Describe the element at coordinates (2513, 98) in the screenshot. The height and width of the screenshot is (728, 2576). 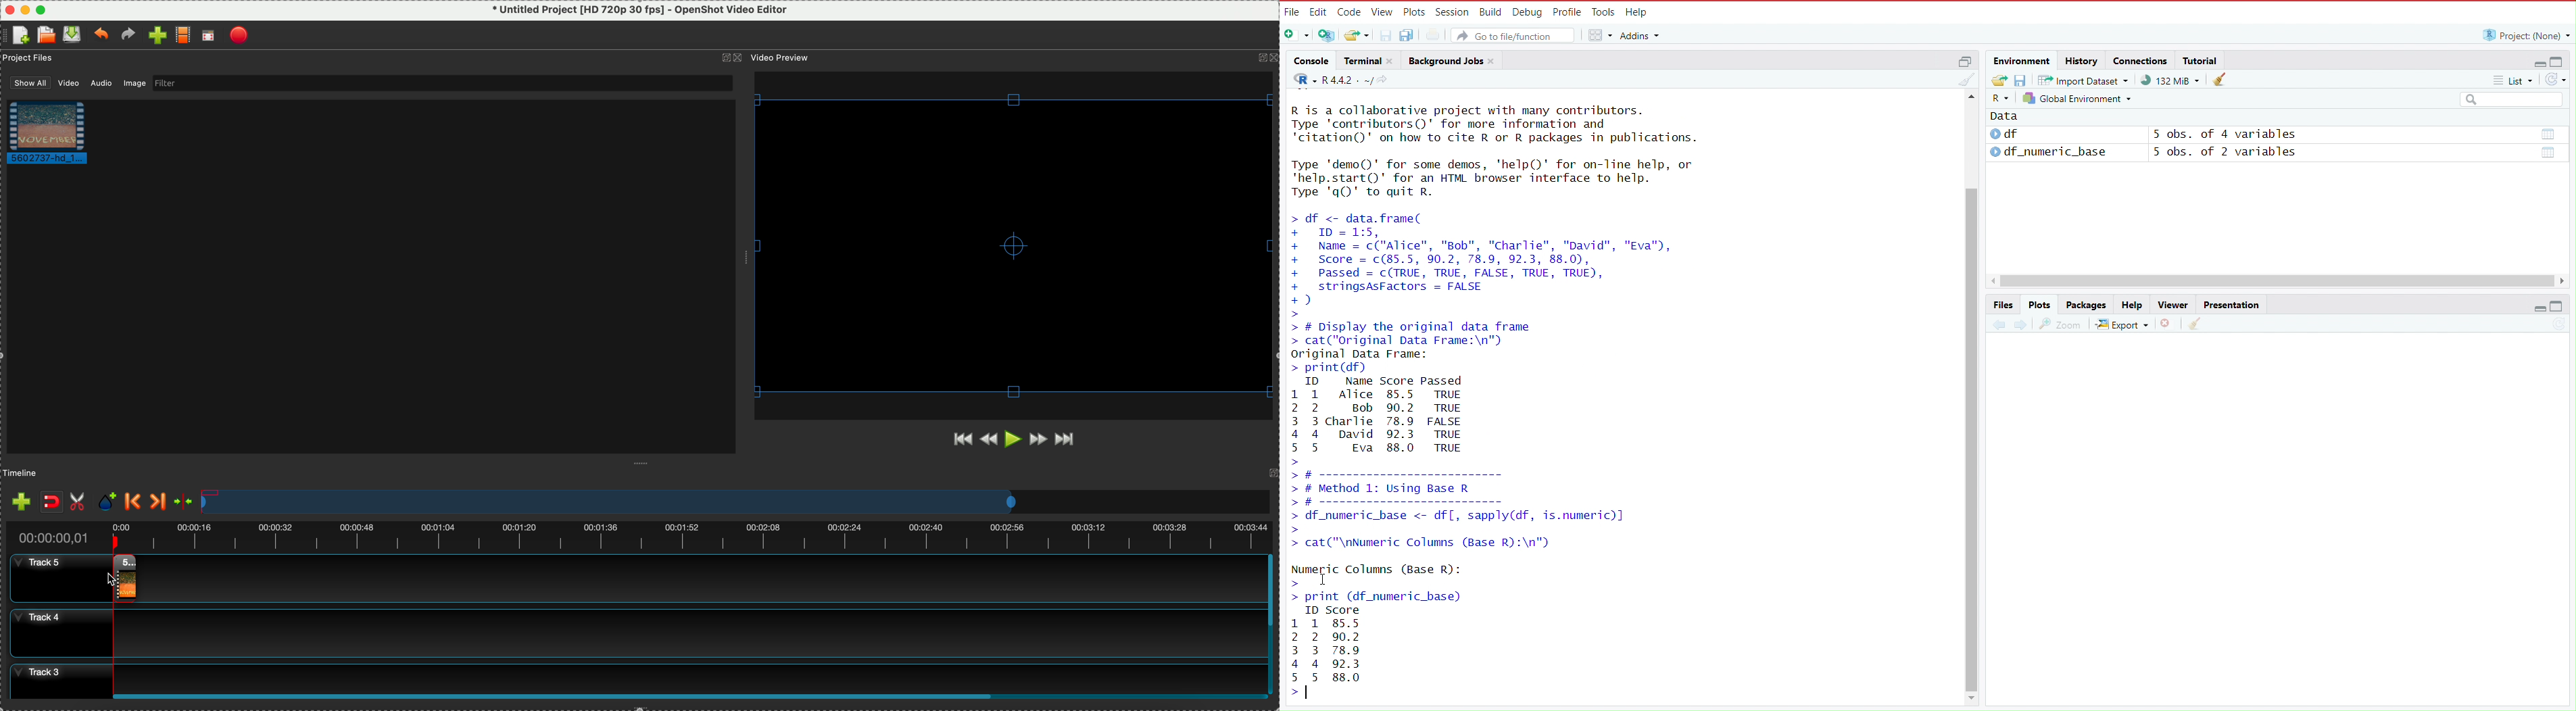
I see `Search field` at that location.